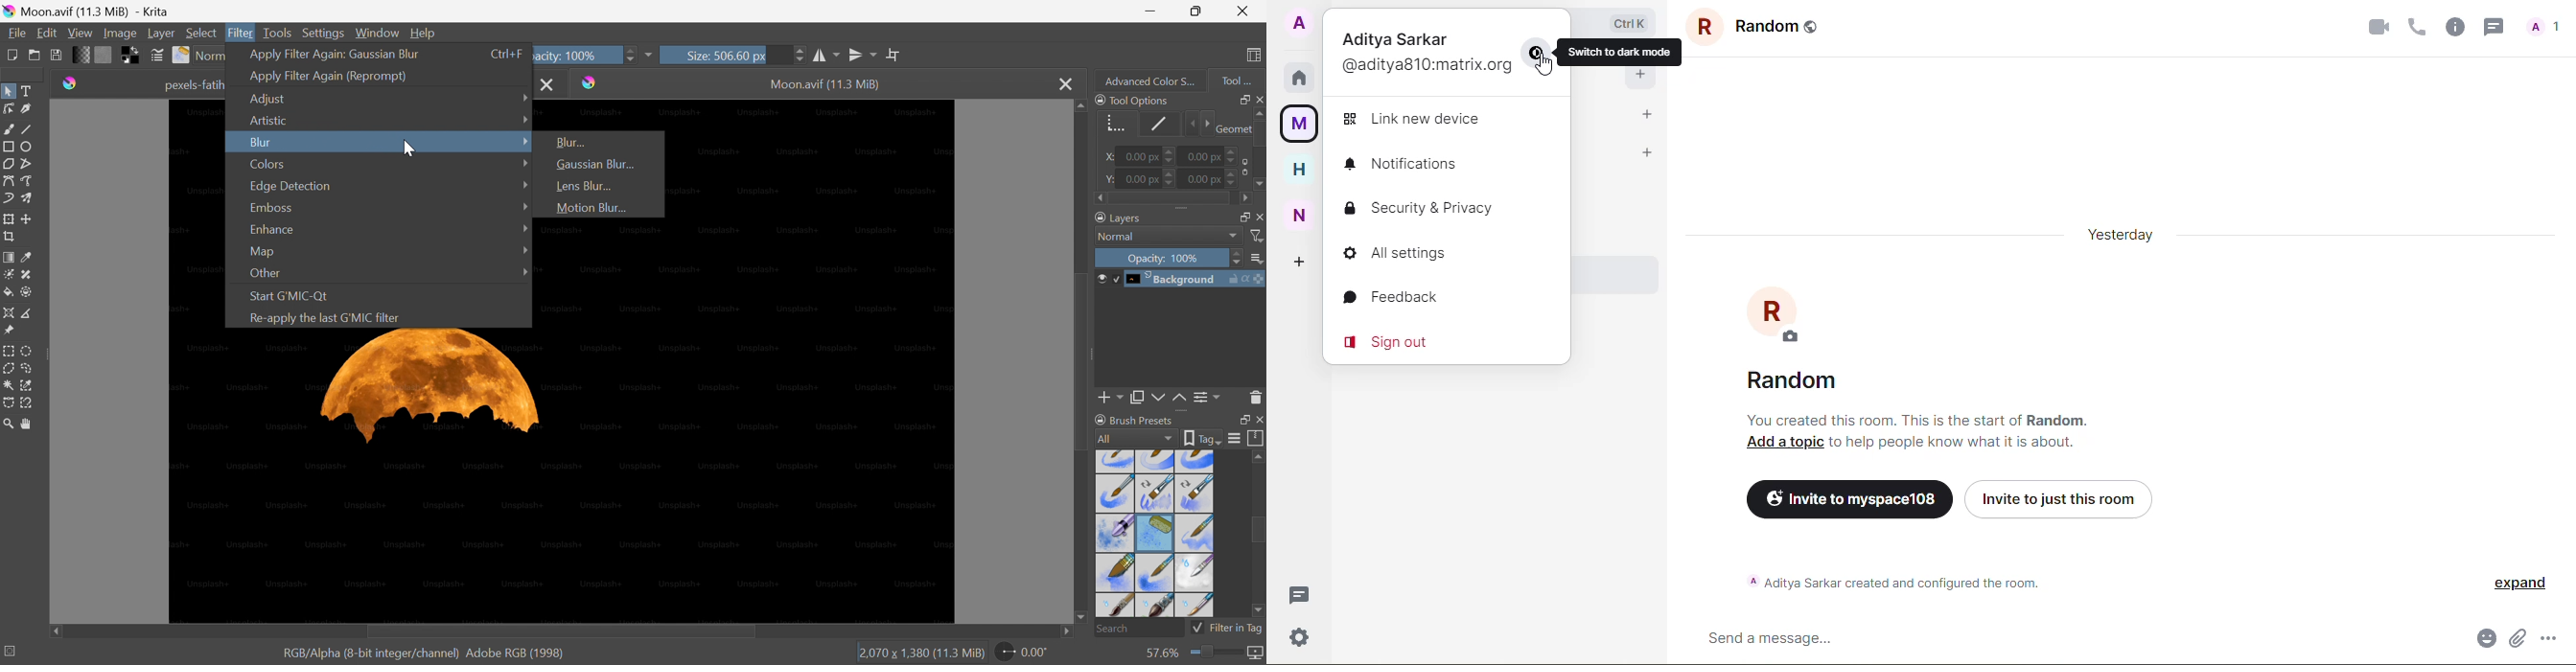 The height and width of the screenshot is (672, 2576). Describe the element at coordinates (1257, 400) in the screenshot. I see `Delete the layer or mask` at that location.